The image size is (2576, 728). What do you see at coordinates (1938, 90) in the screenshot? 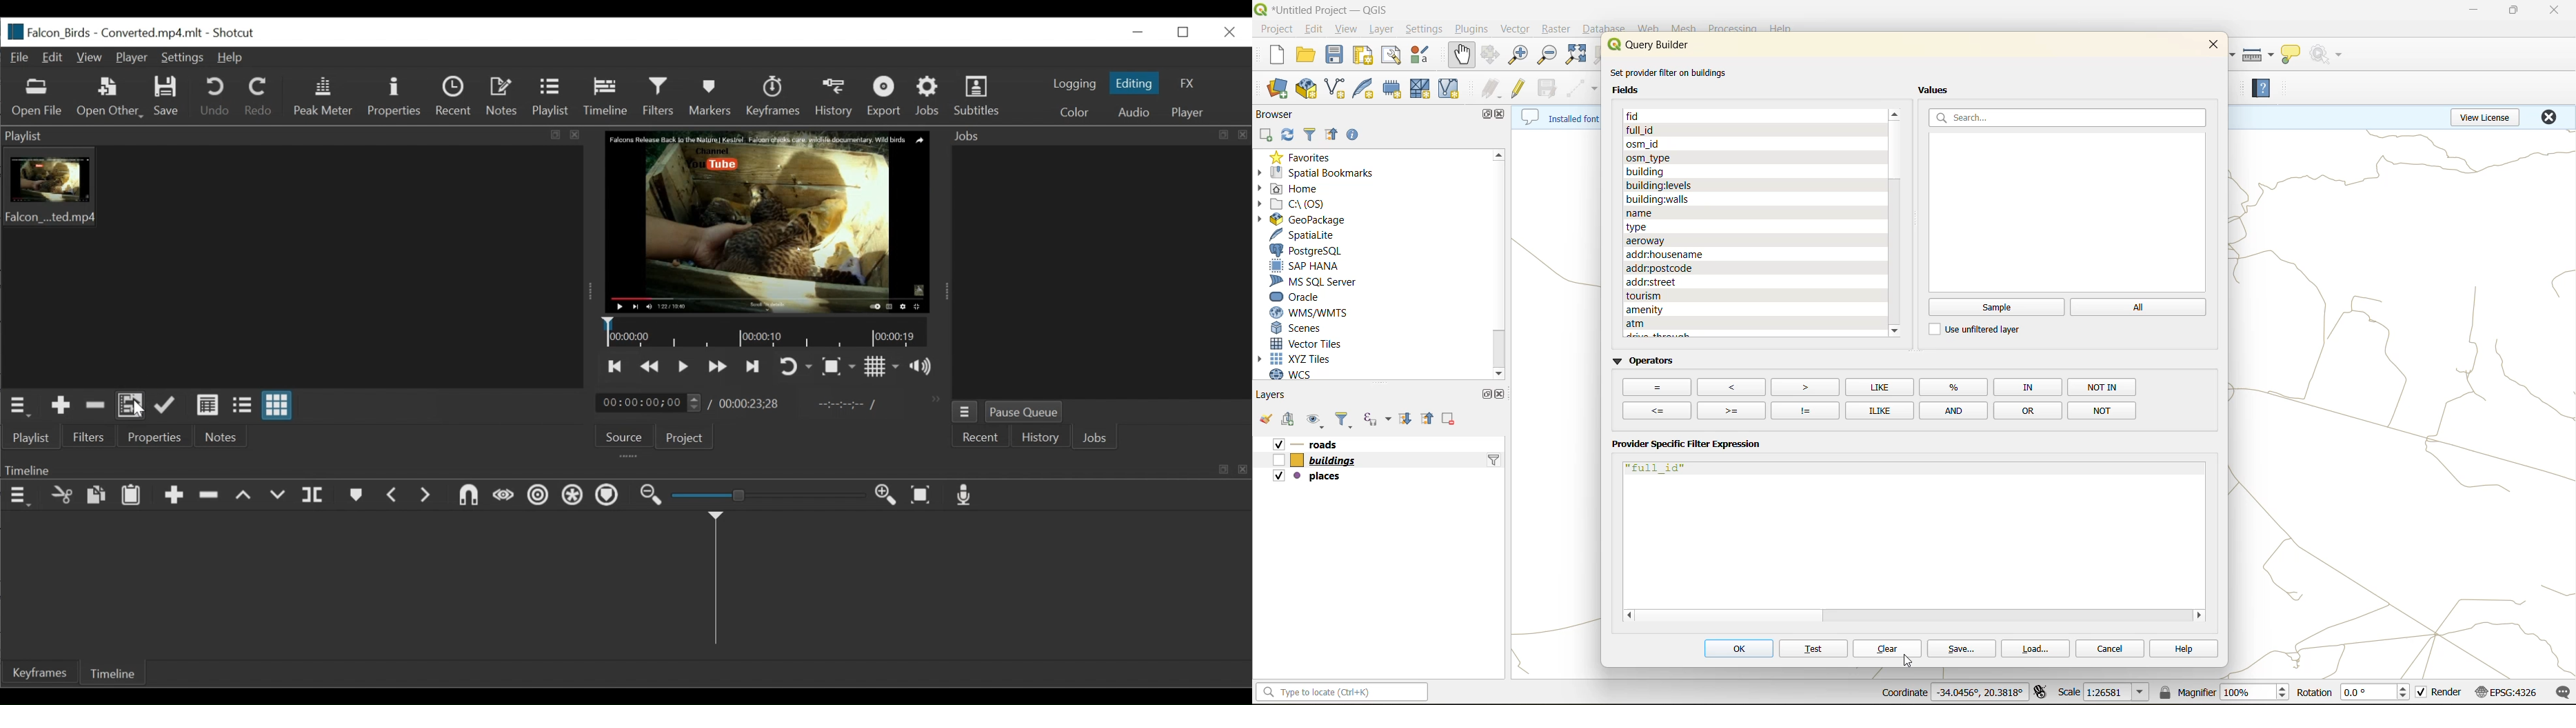
I see `values` at bounding box center [1938, 90].